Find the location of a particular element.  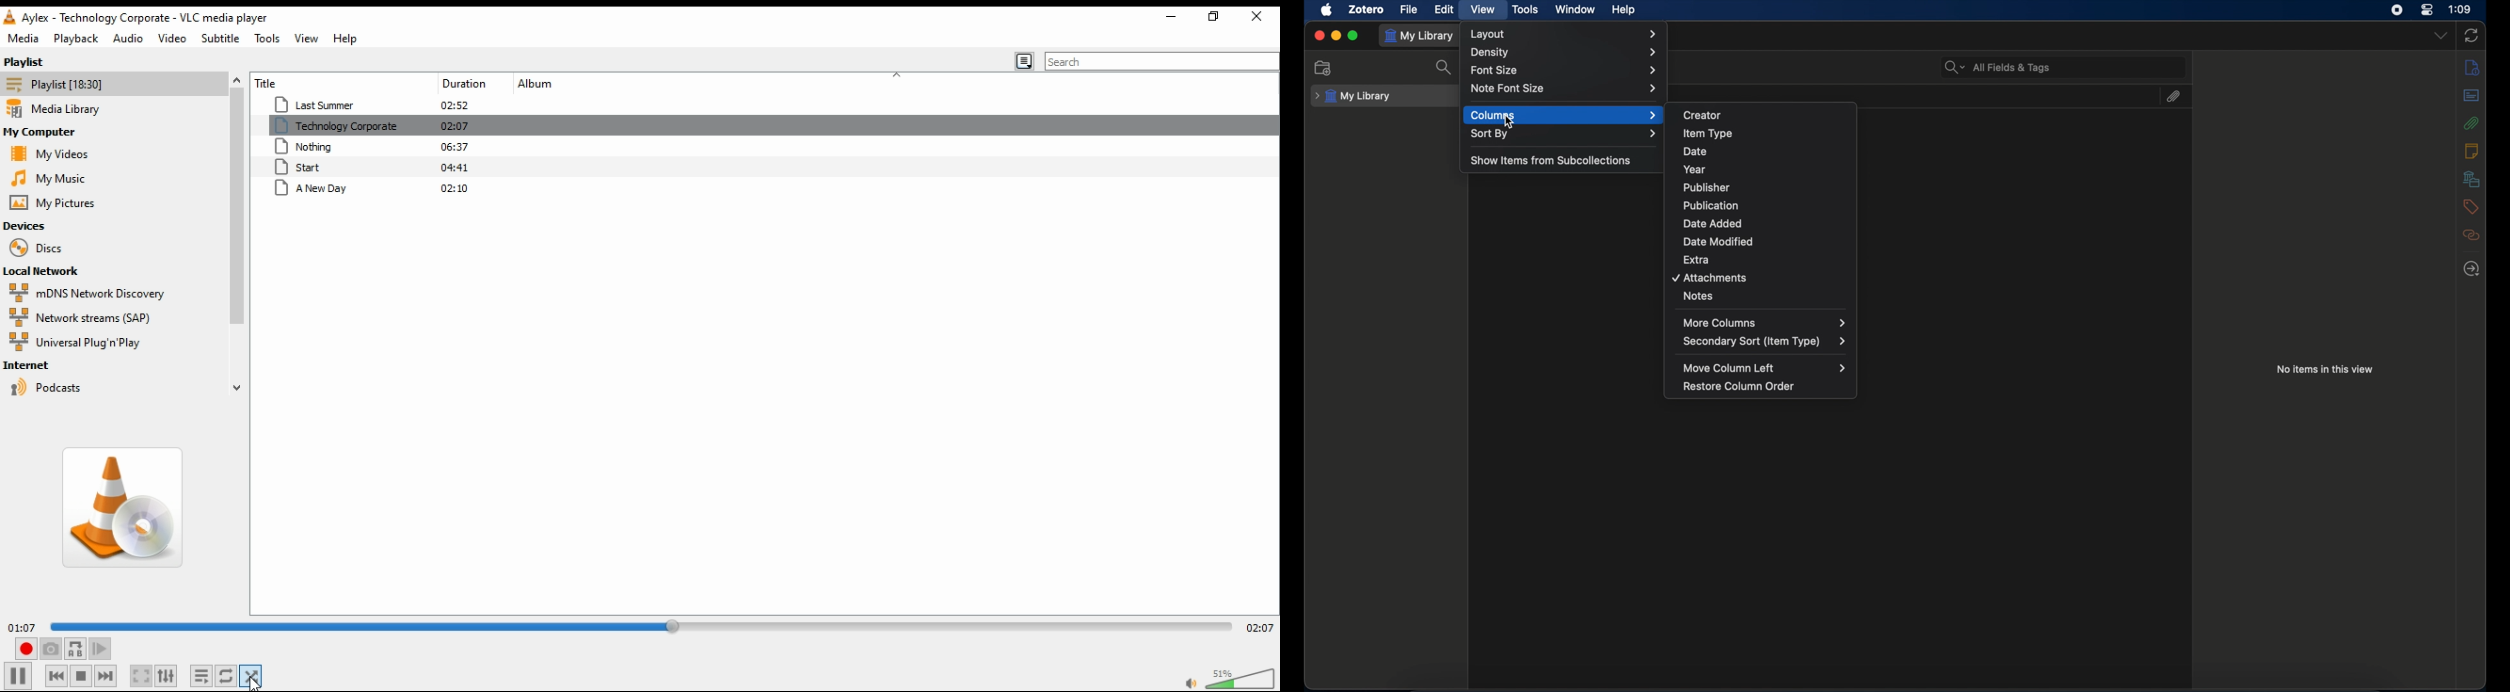

internet is located at coordinates (30, 364).